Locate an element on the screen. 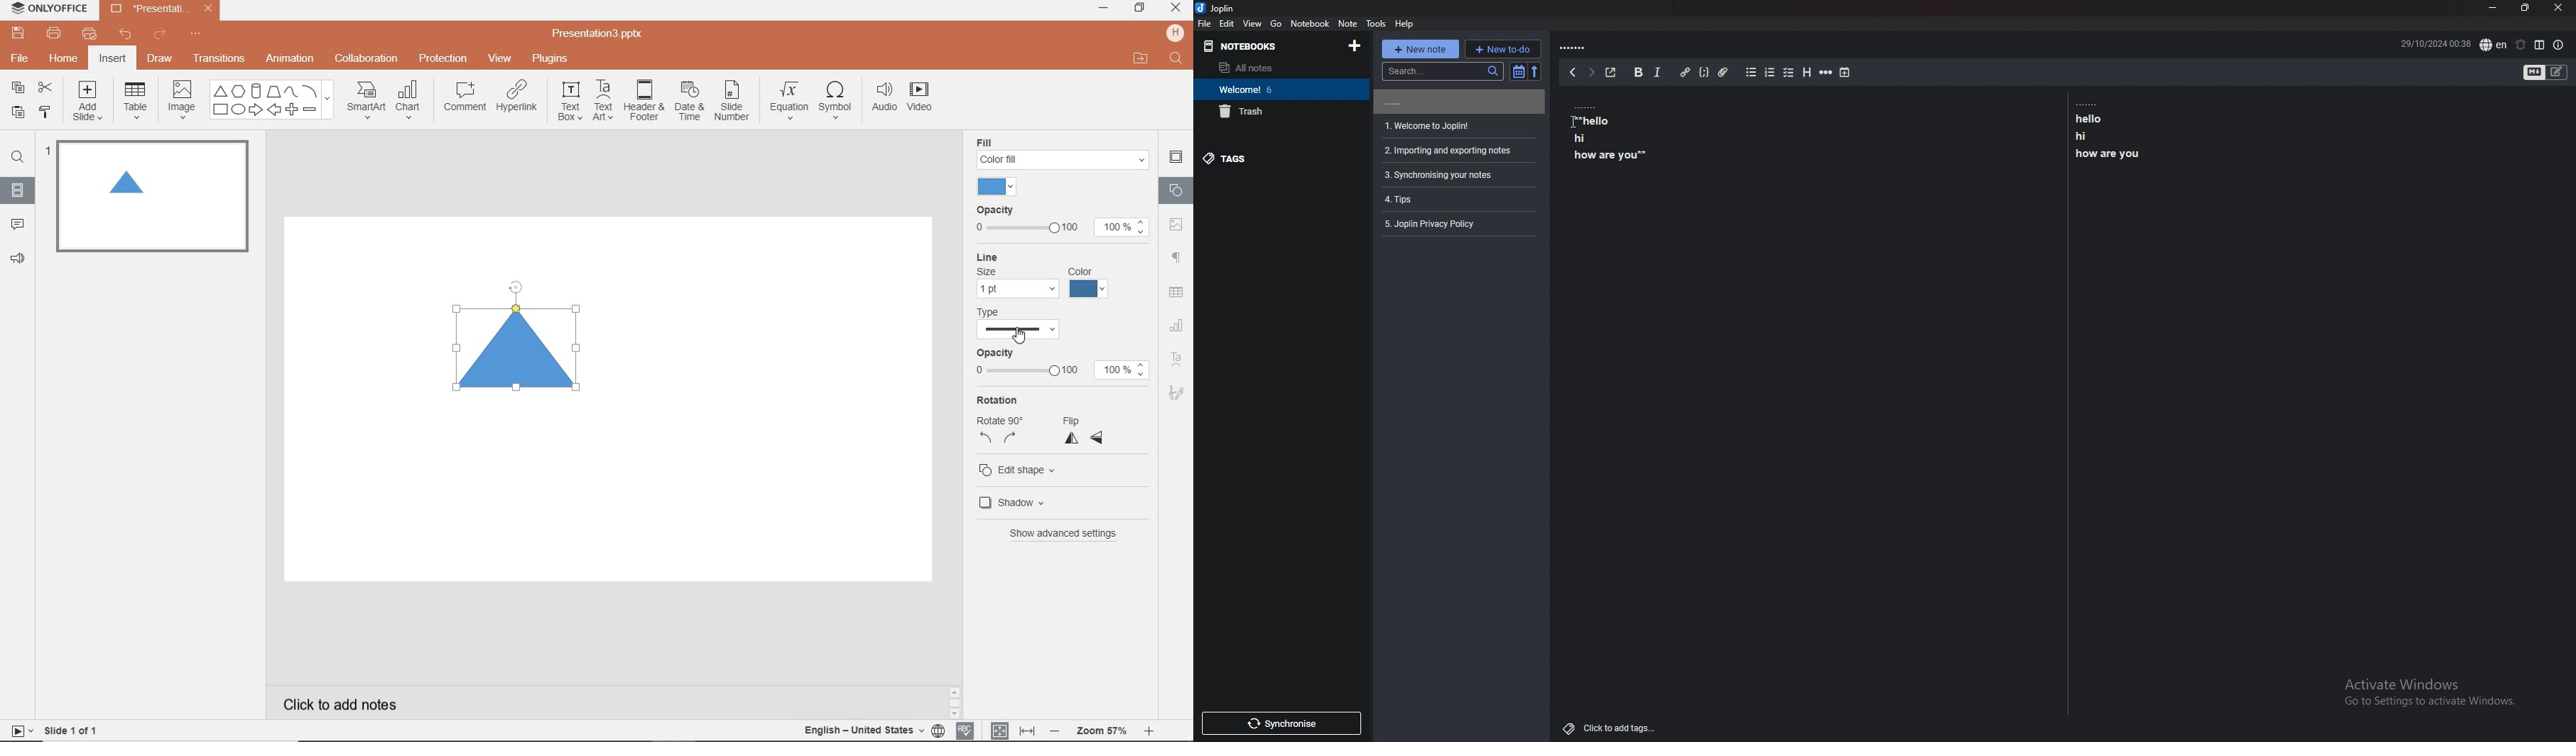 The width and height of the screenshot is (2576, 756). mouse pointer is located at coordinates (1020, 337).